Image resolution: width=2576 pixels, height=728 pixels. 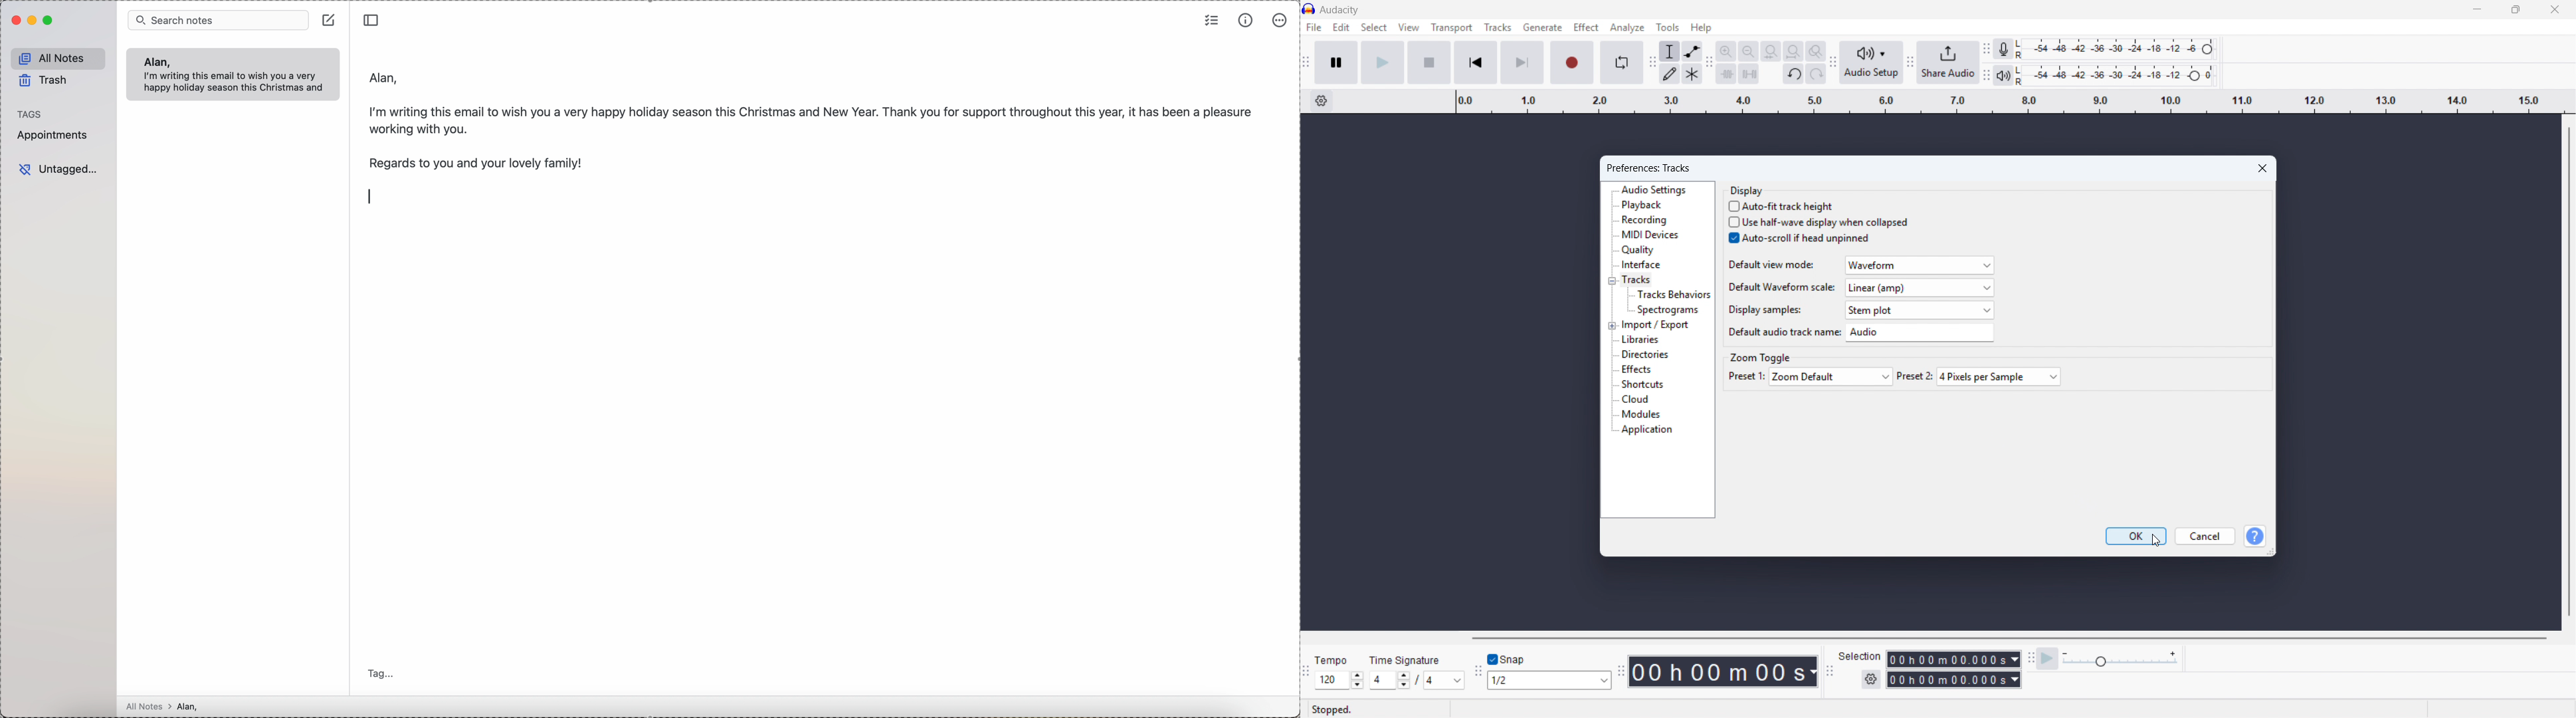 What do you see at coordinates (1409, 27) in the screenshot?
I see `view` at bounding box center [1409, 27].